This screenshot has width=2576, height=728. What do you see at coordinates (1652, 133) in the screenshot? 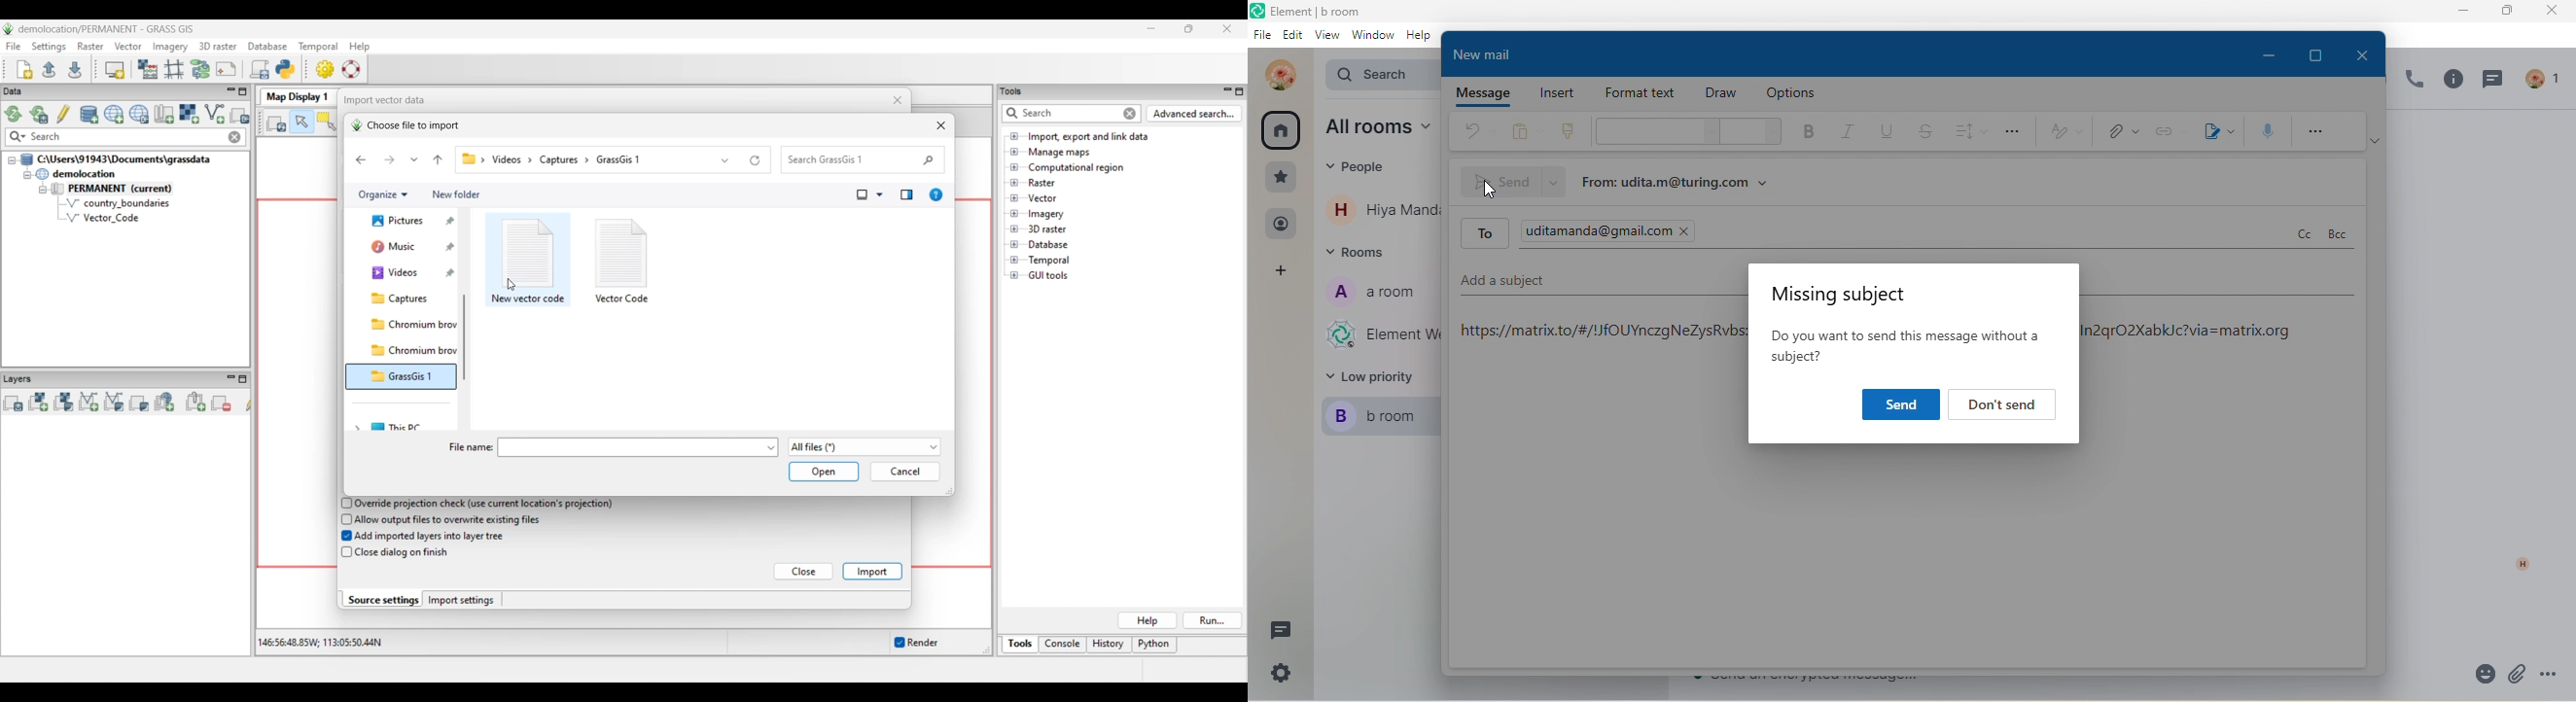
I see `font style` at bounding box center [1652, 133].